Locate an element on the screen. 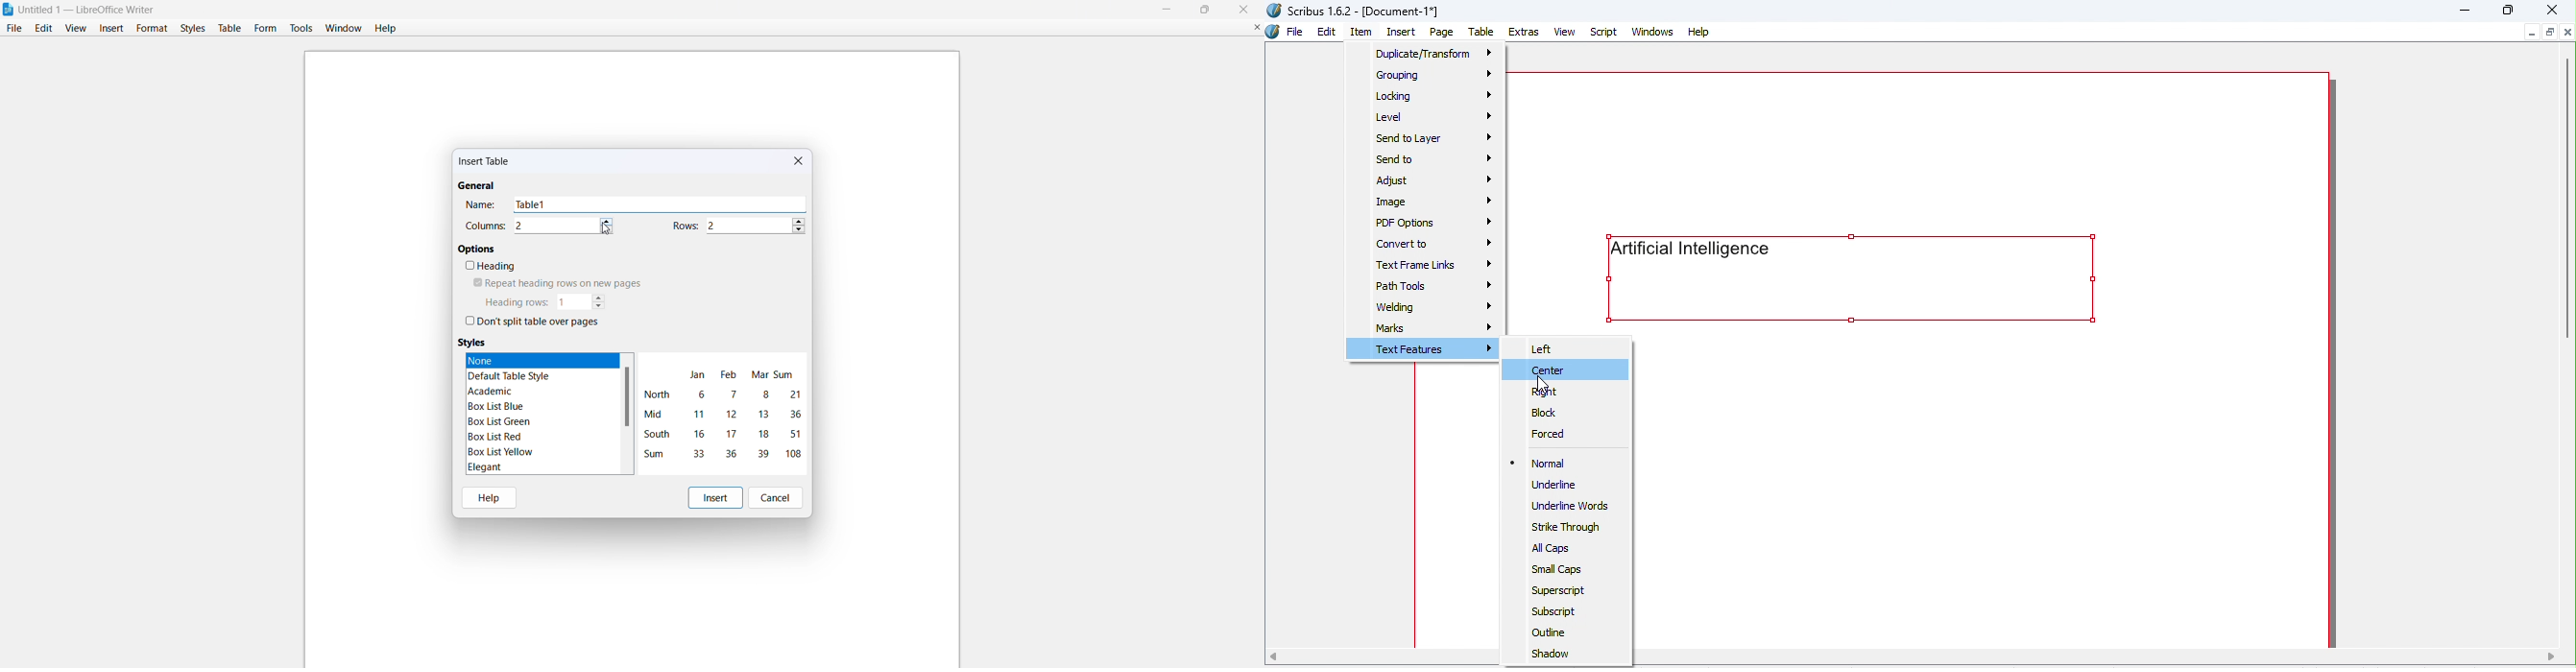  increase column is located at coordinates (610, 219).